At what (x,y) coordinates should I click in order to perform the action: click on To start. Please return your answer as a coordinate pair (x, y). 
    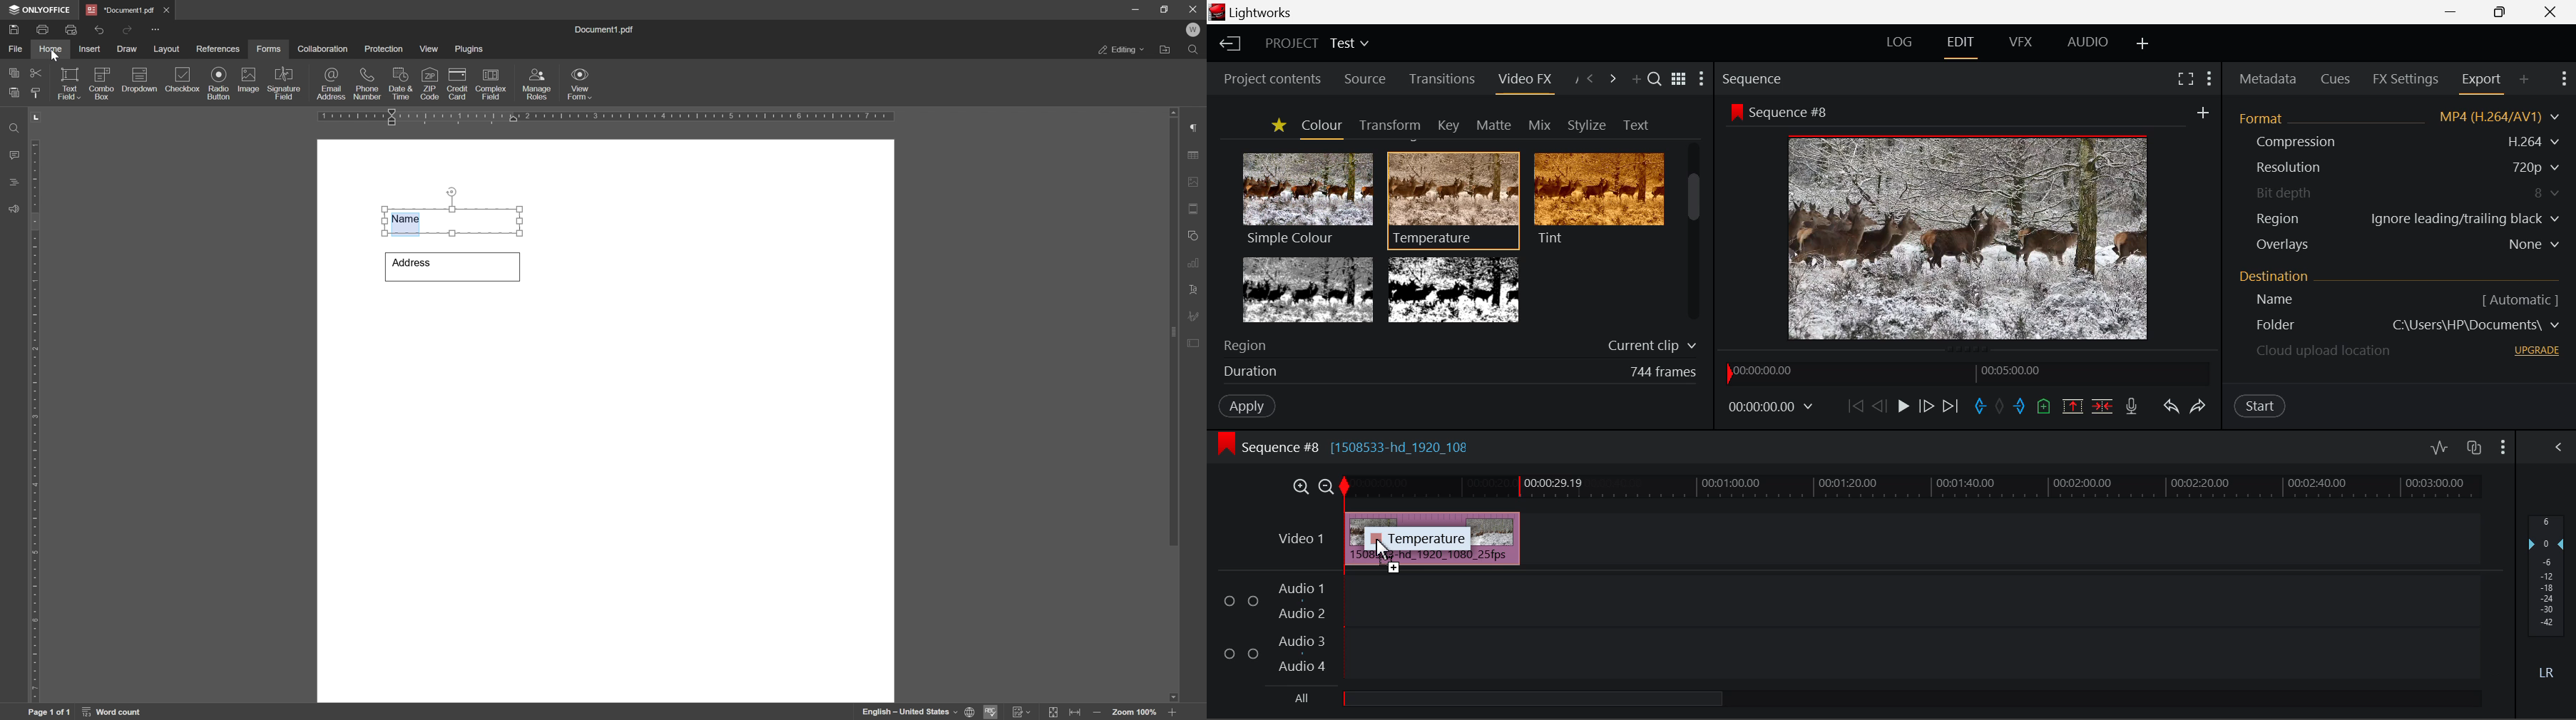
    Looking at the image, I should click on (1854, 409).